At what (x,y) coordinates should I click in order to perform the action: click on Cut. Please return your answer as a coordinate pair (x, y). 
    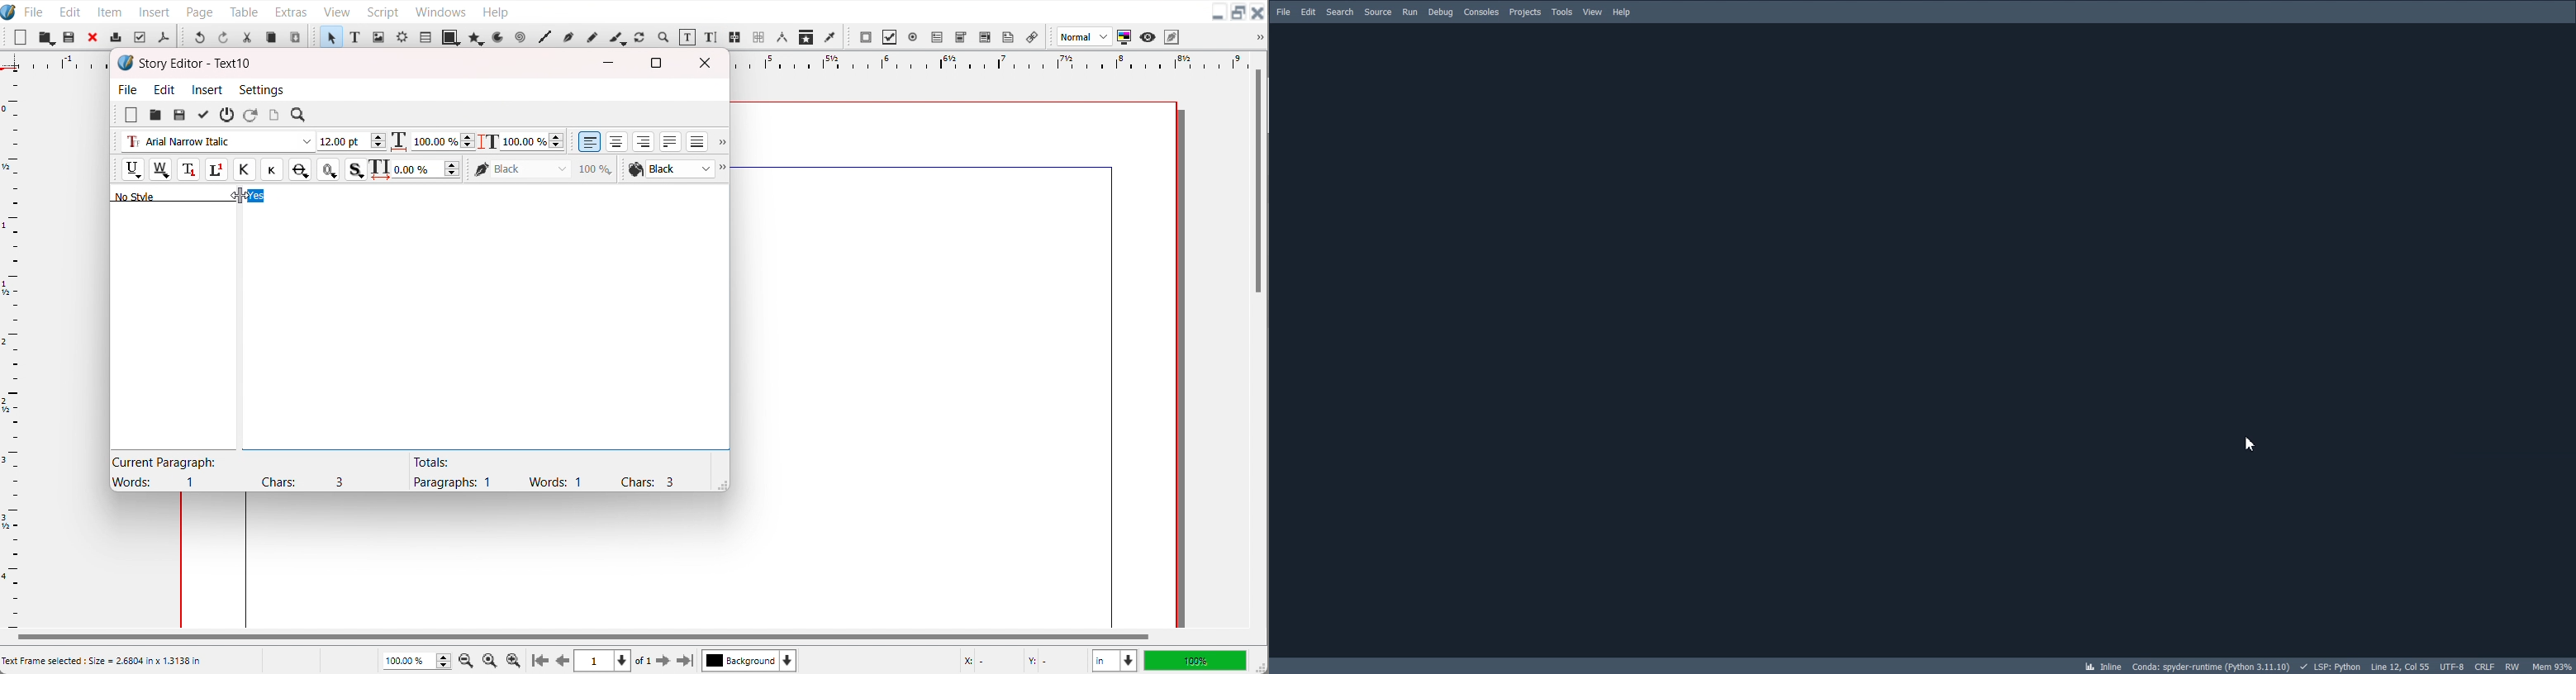
    Looking at the image, I should click on (247, 37).